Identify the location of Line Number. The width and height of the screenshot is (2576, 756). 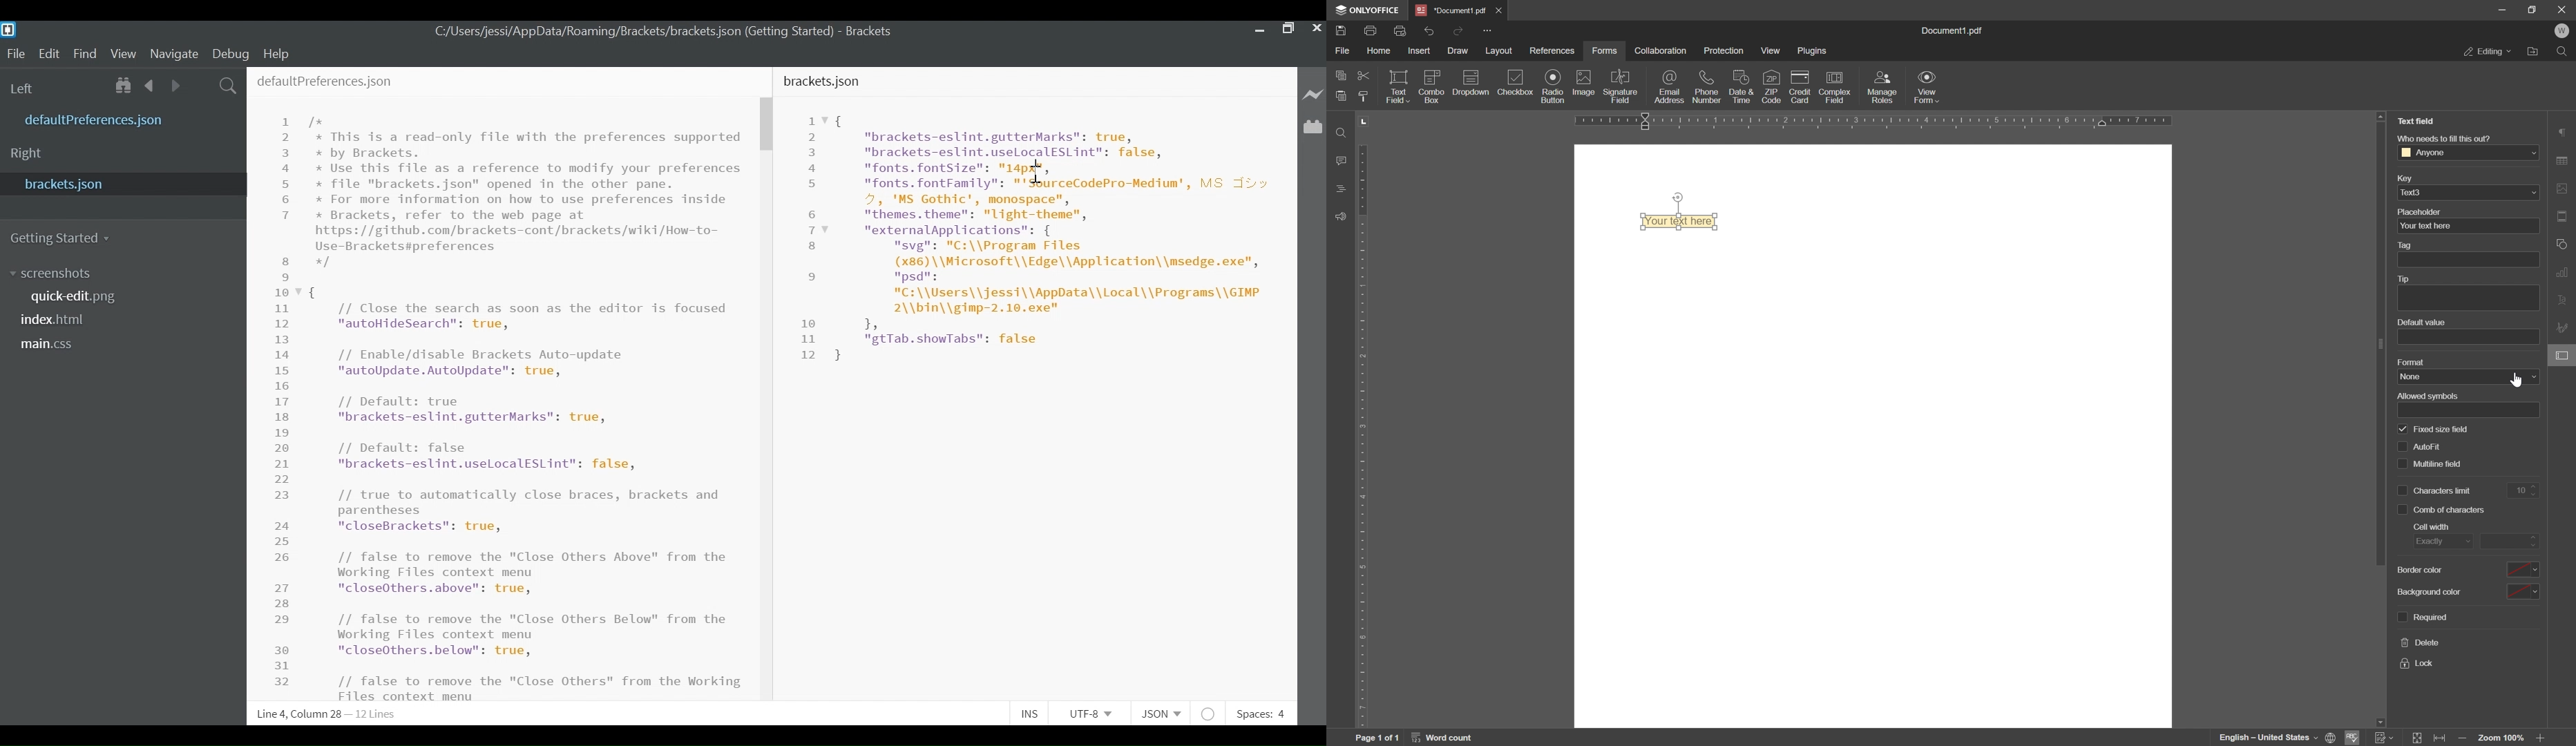
(812, 238).